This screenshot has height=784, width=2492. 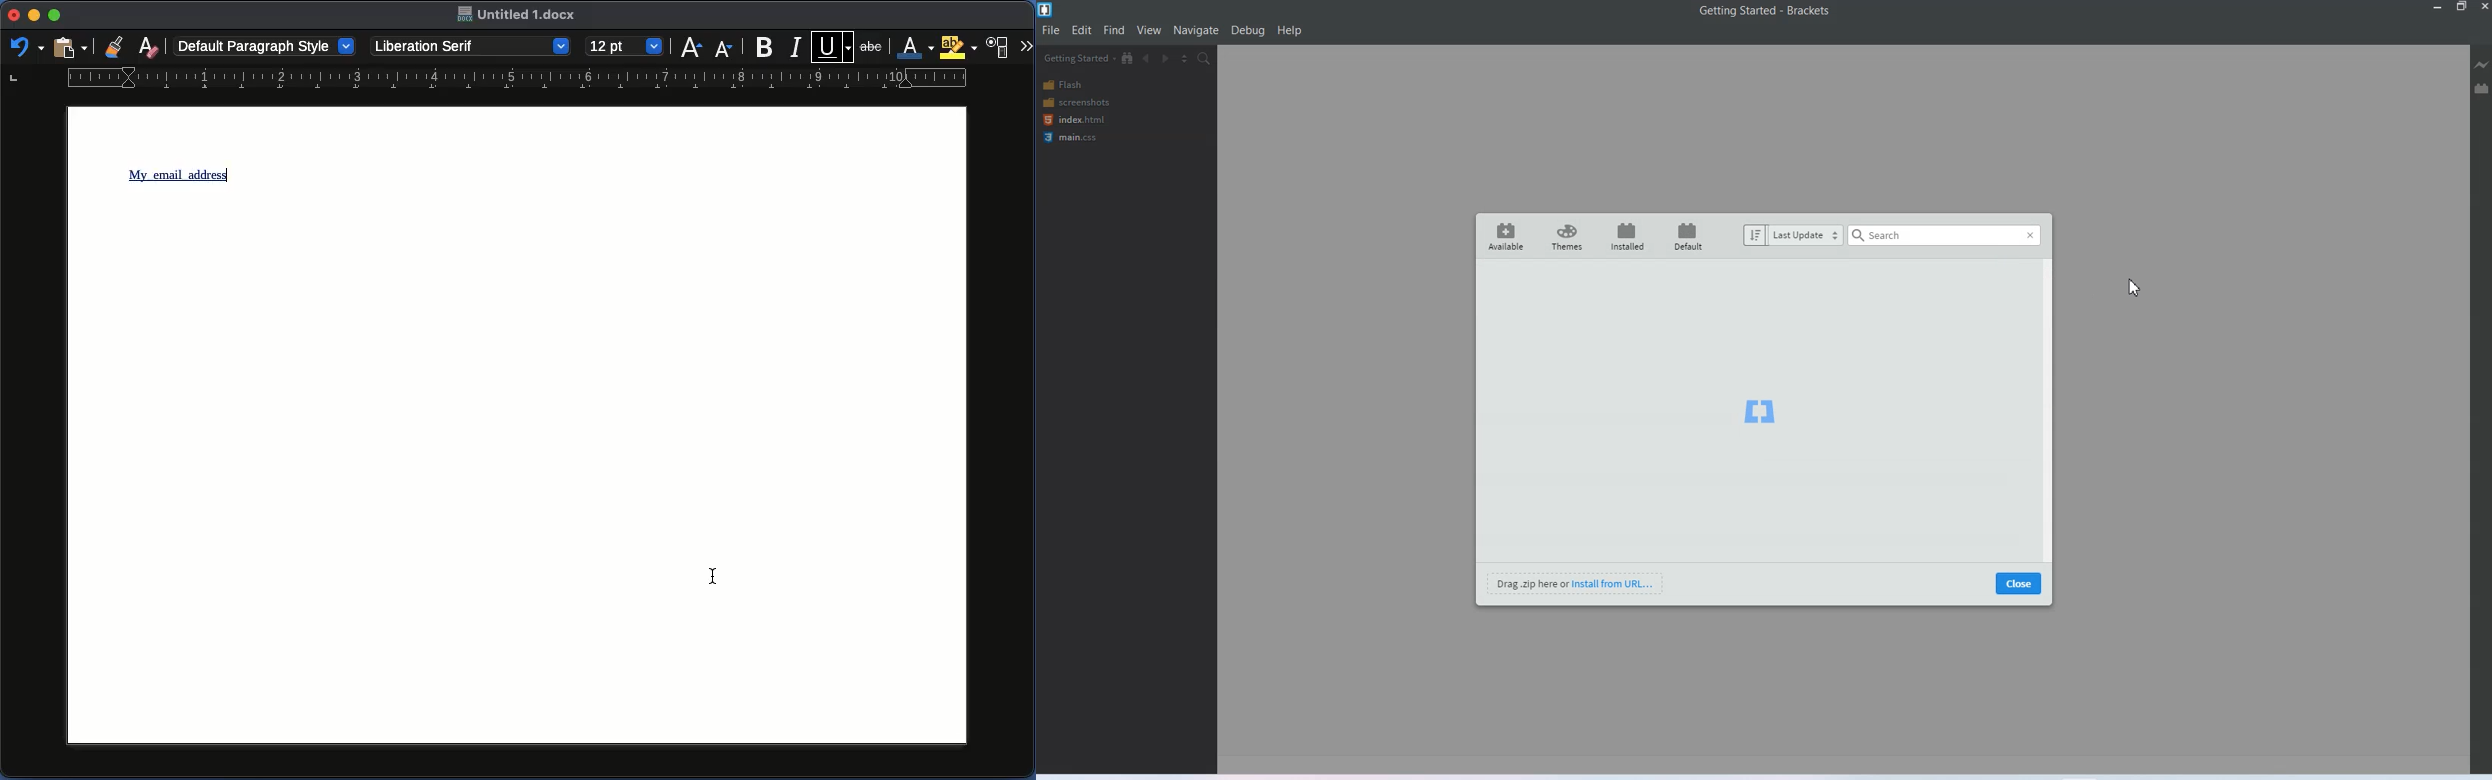 What do you see at coordinates (1185, 59) in the screenshot?
I see `Split editor vertically and horizontally` at bounding box center [1185, 59].